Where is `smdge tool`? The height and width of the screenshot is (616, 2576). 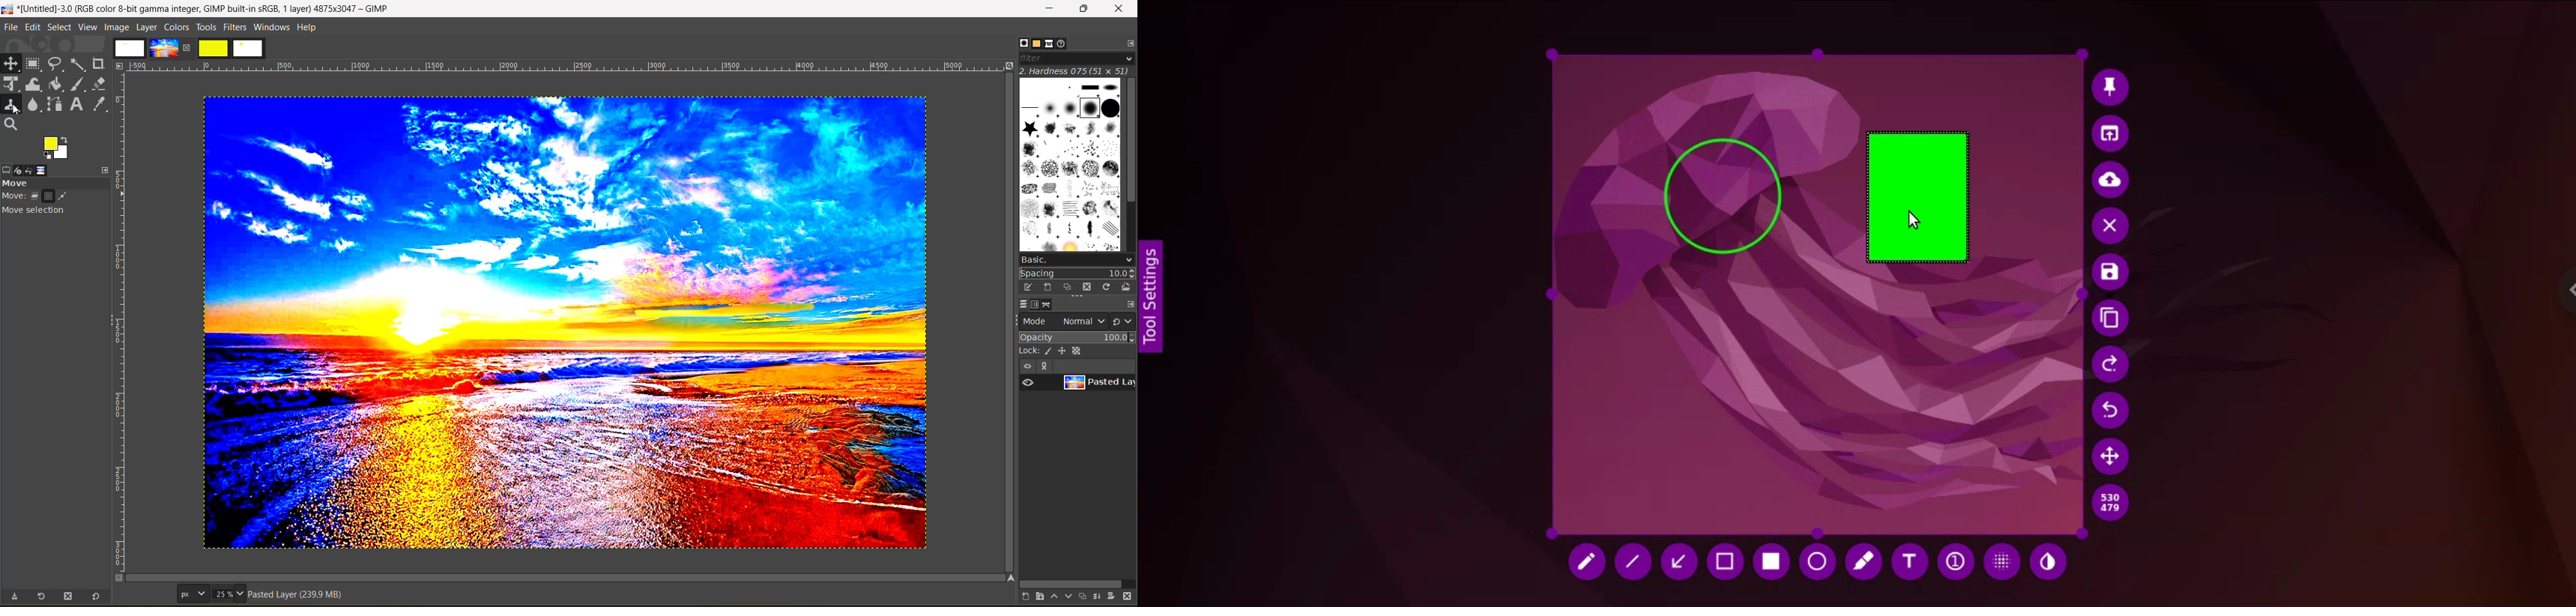 smdge tool is located at coordinates (34, 106).